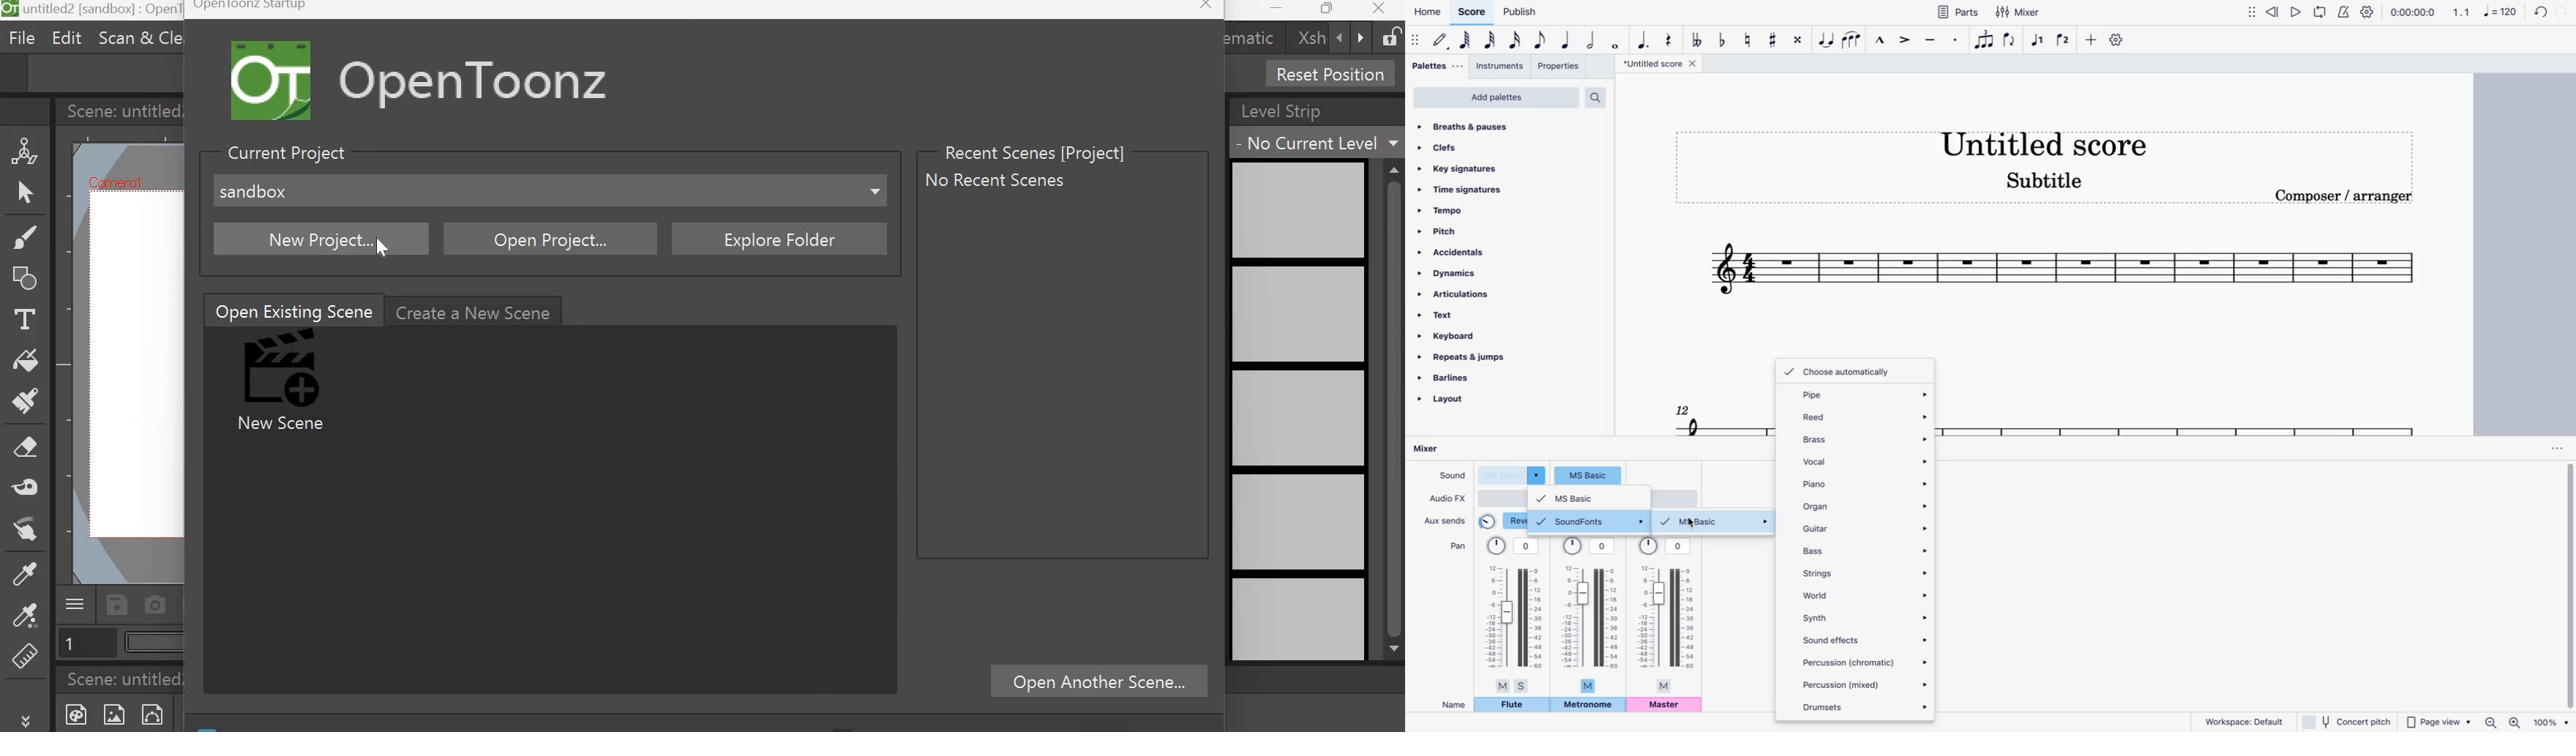 The width and height of the screenshot is (2576, 756). Describe the element at coordinates (1693, 524) in the screenshot. I see `cursor` at that location.